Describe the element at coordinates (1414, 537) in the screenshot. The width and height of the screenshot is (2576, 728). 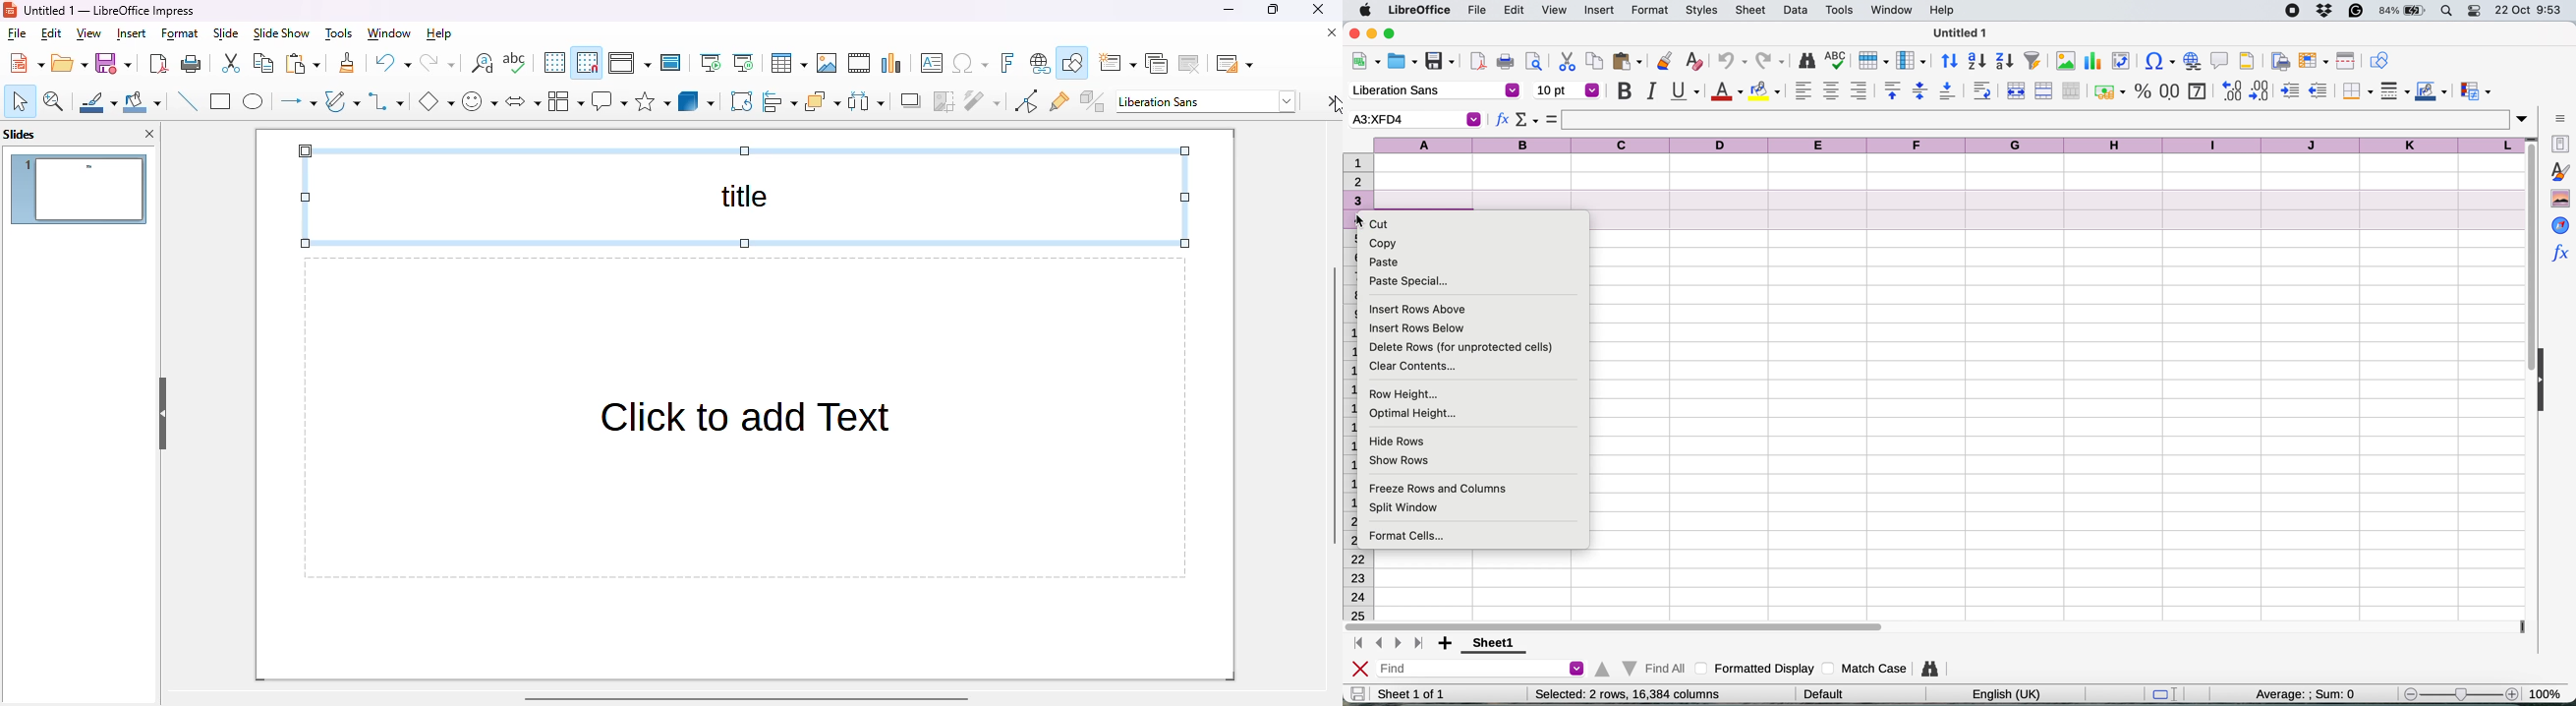
I see `format cells` at that location.